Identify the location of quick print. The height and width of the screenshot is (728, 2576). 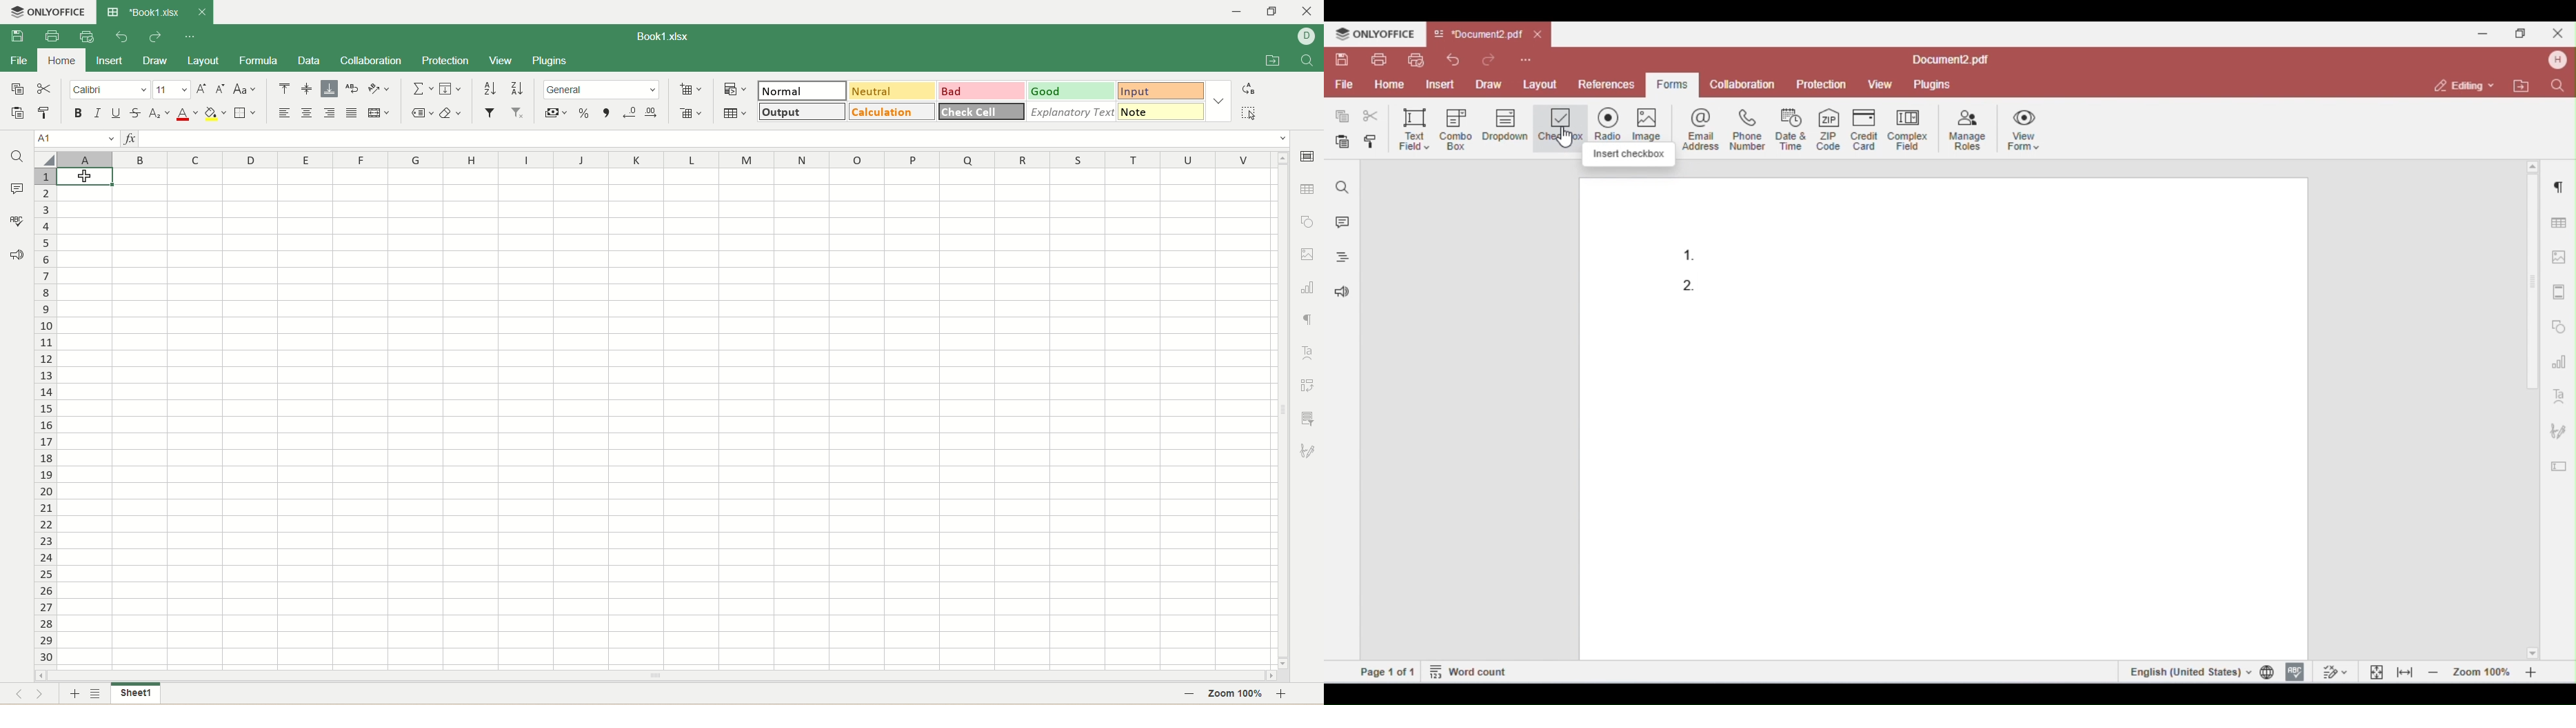
(87, 37).